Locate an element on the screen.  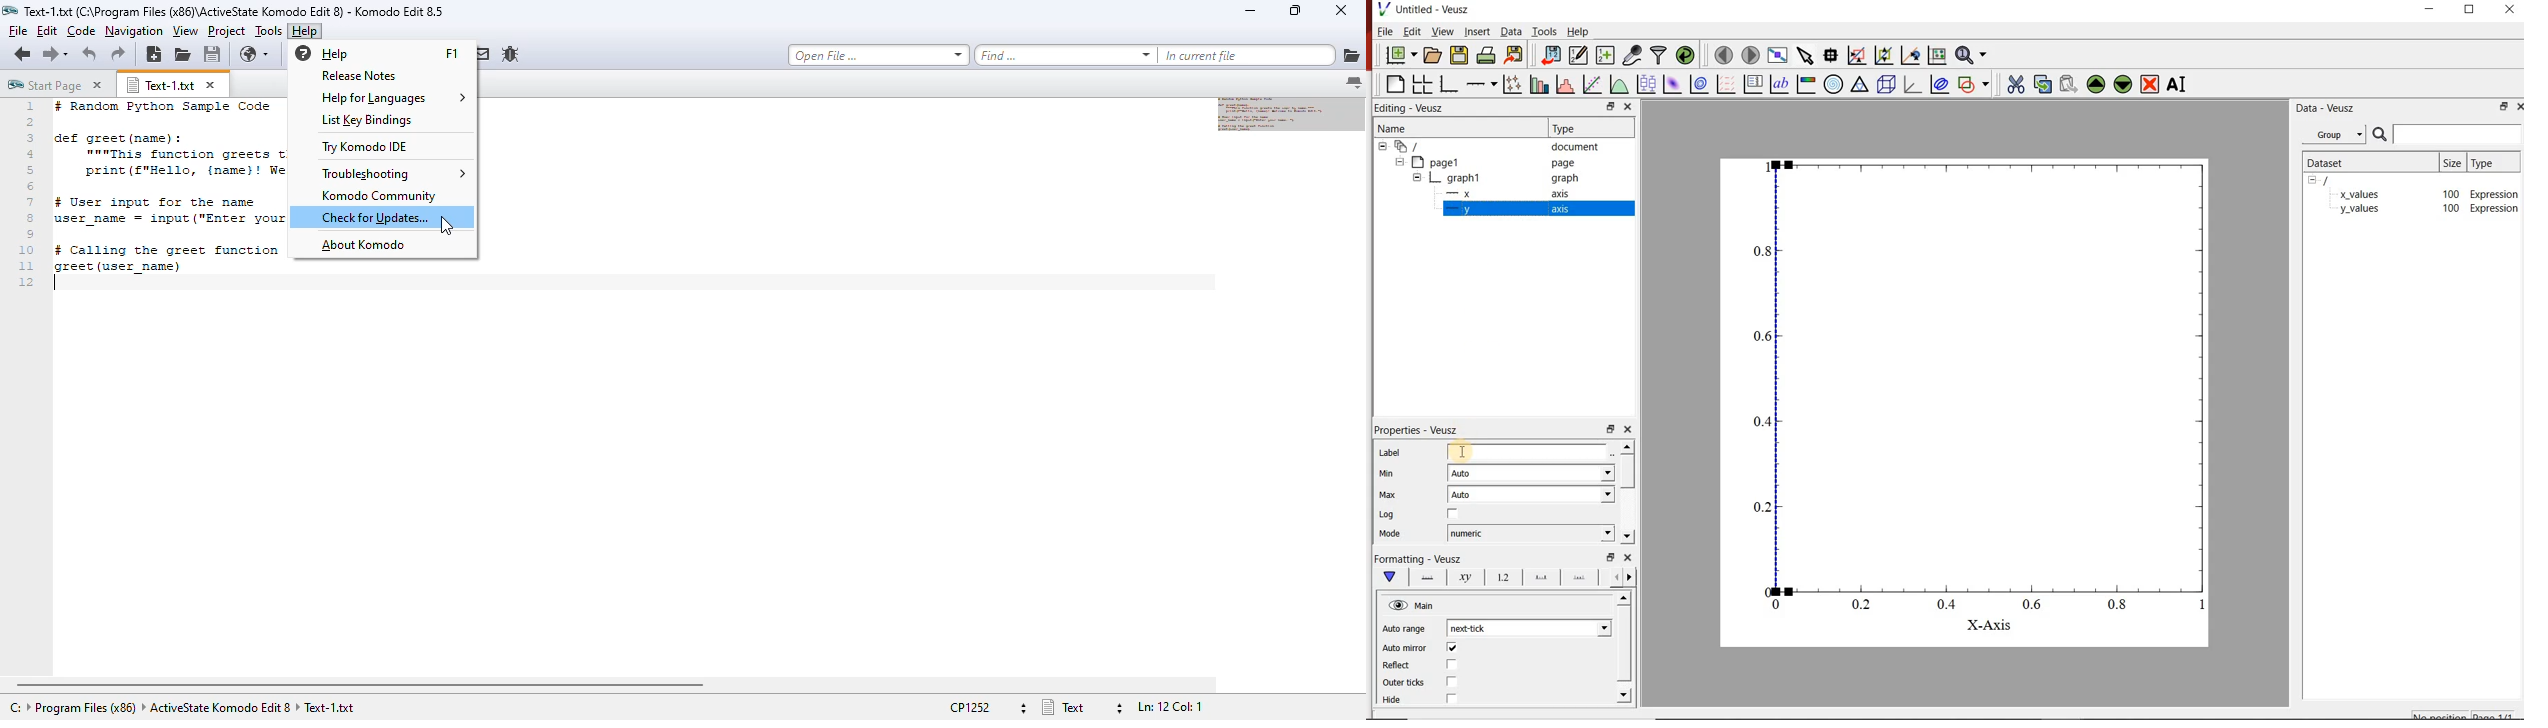
minimize is located at coordinates (2429, 11).